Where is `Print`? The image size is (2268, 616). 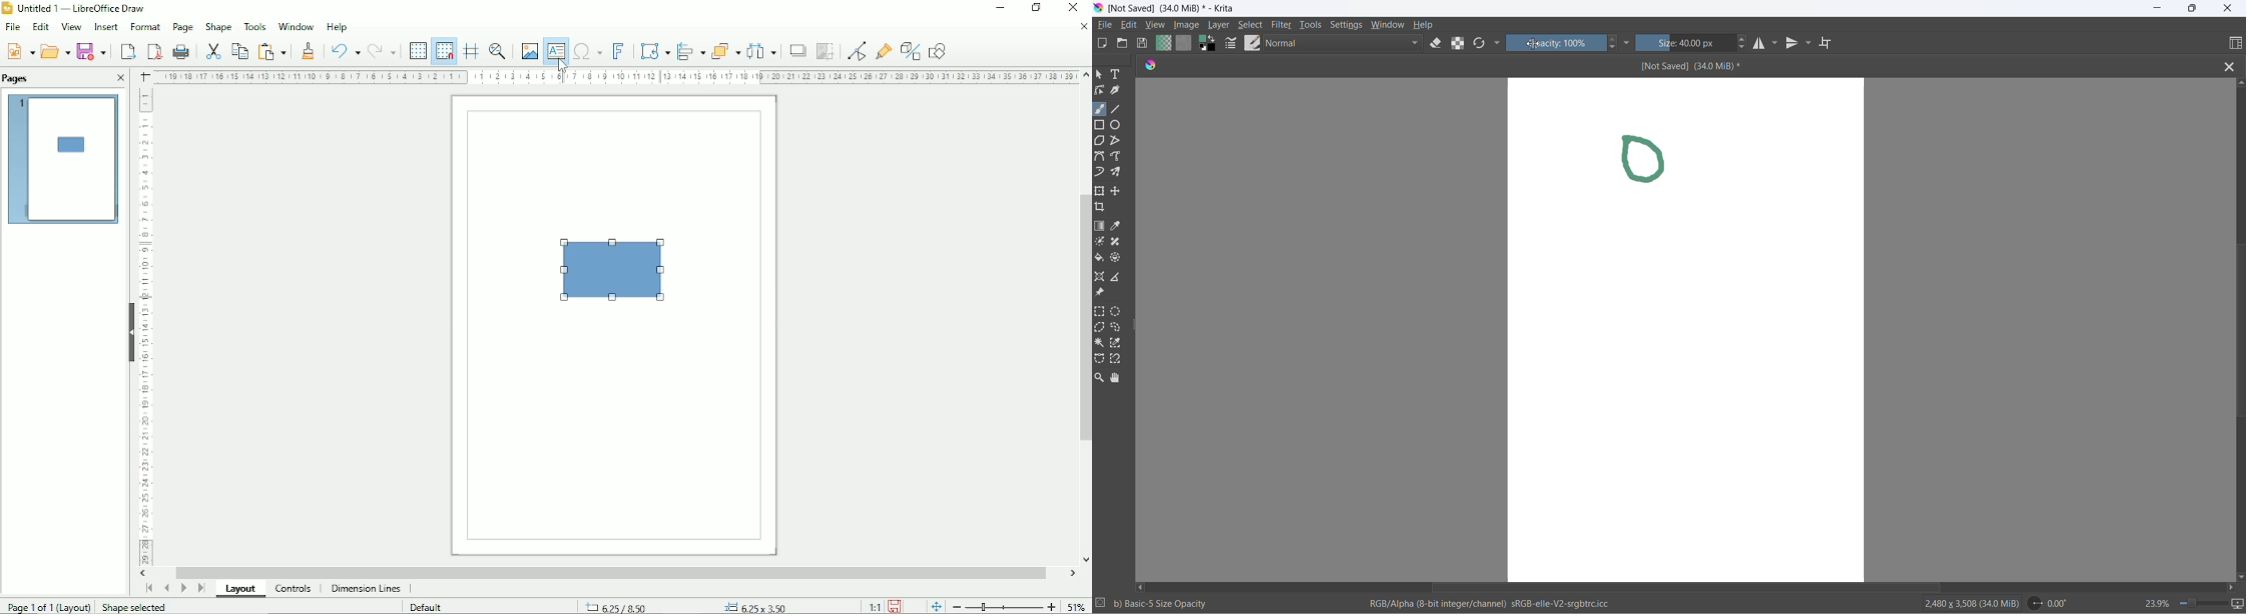 Print is located at coordinates (181, 51).